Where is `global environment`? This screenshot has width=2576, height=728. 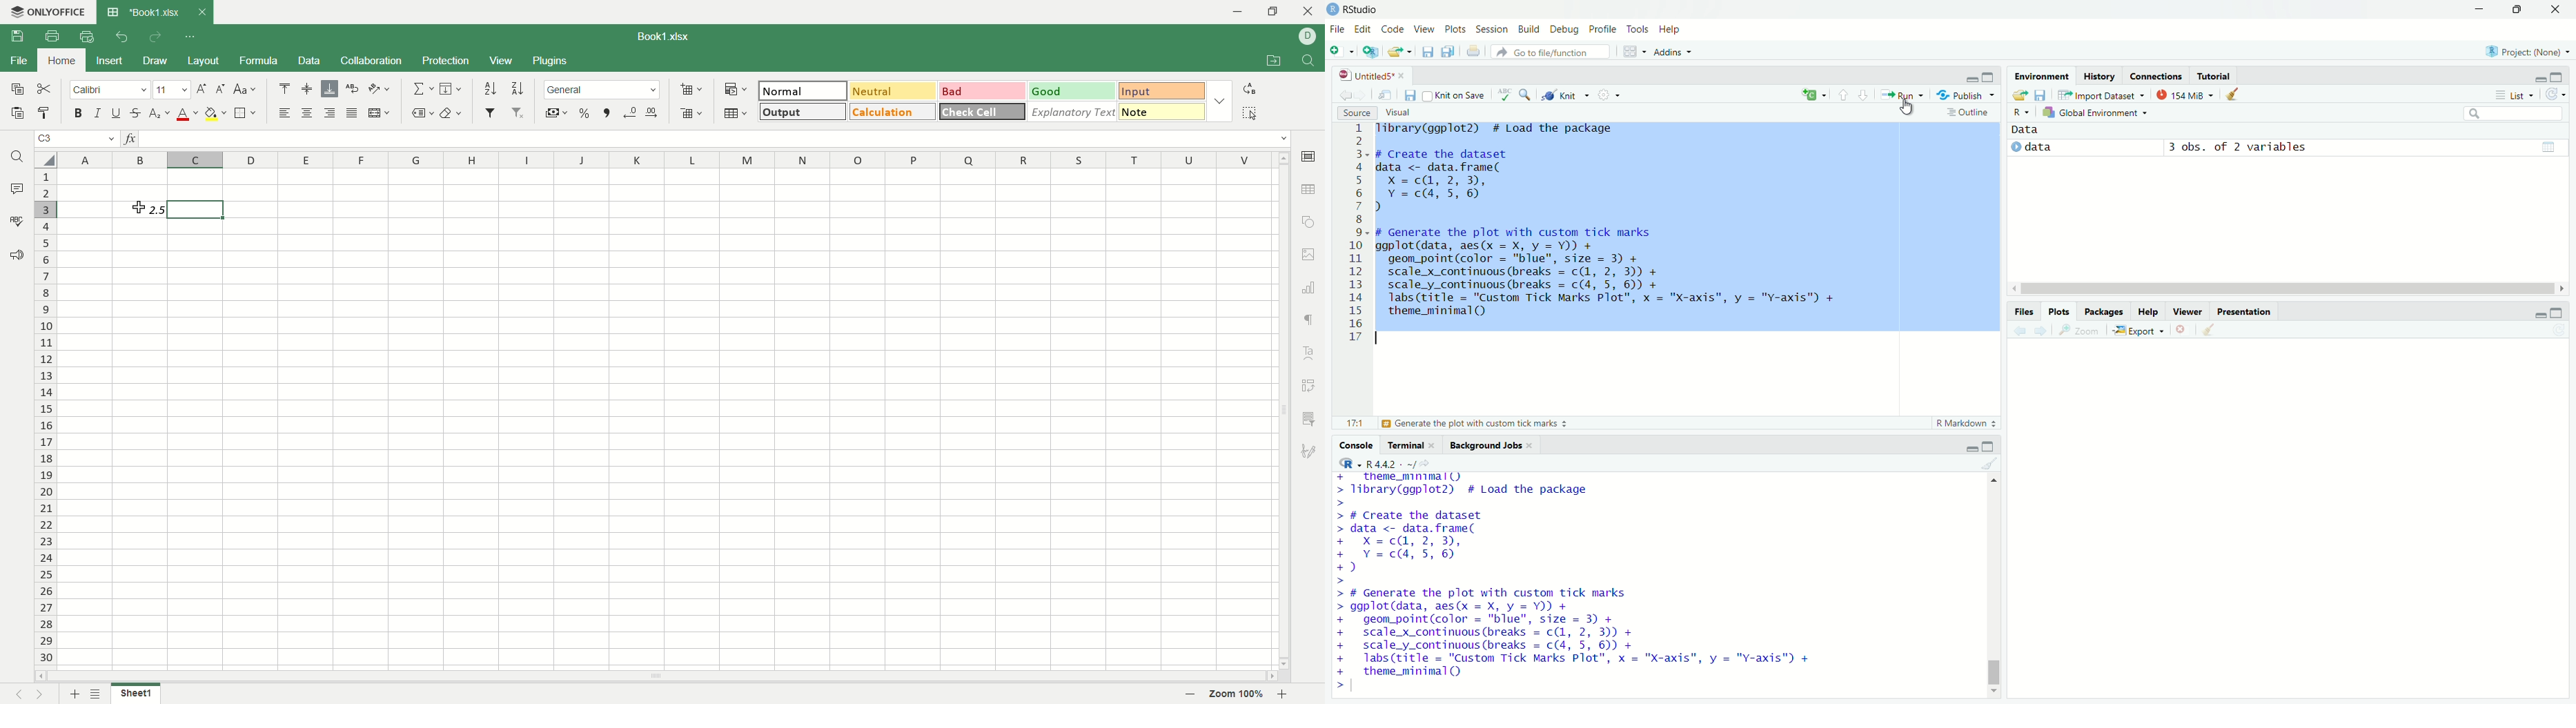
global environment is located at coordinates (2095, 113).